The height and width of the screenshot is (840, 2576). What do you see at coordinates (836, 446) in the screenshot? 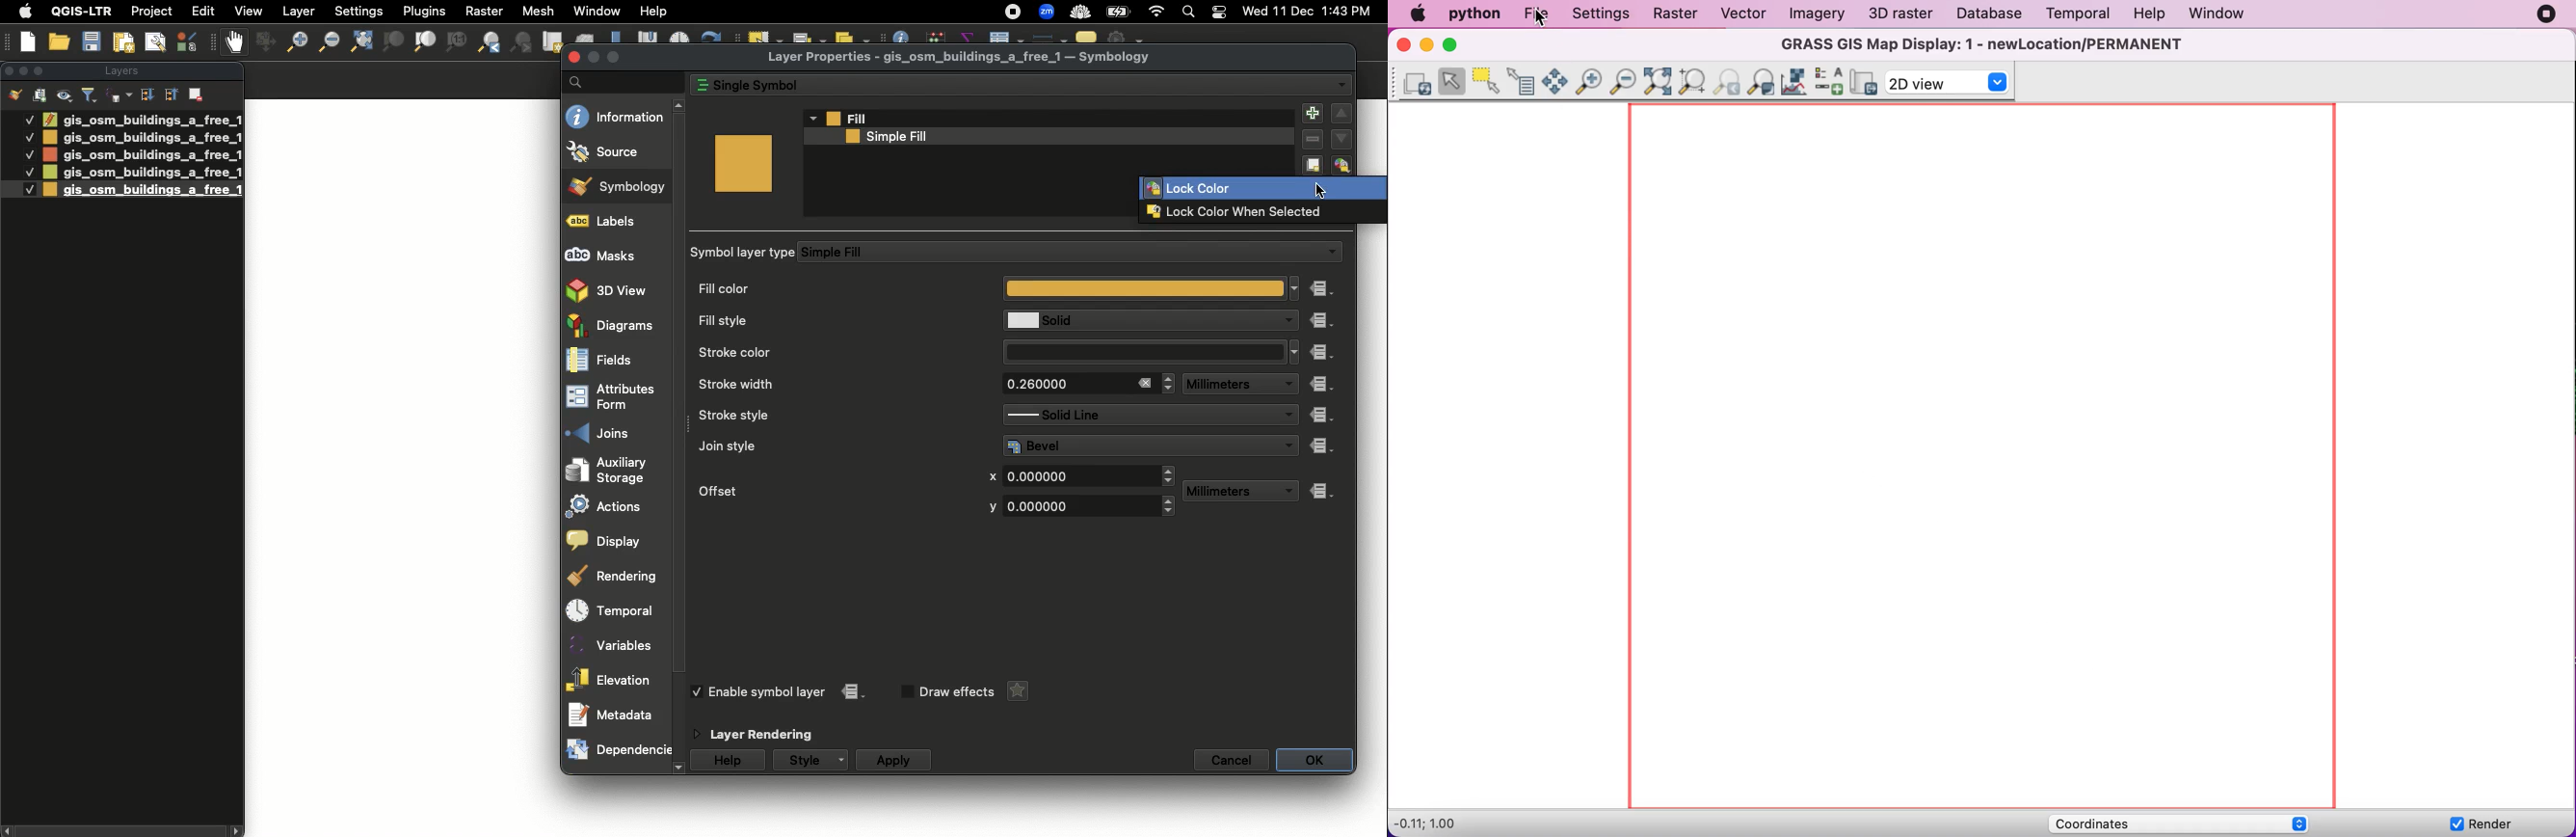
I see `Join style` at bounding box center [836, 446].